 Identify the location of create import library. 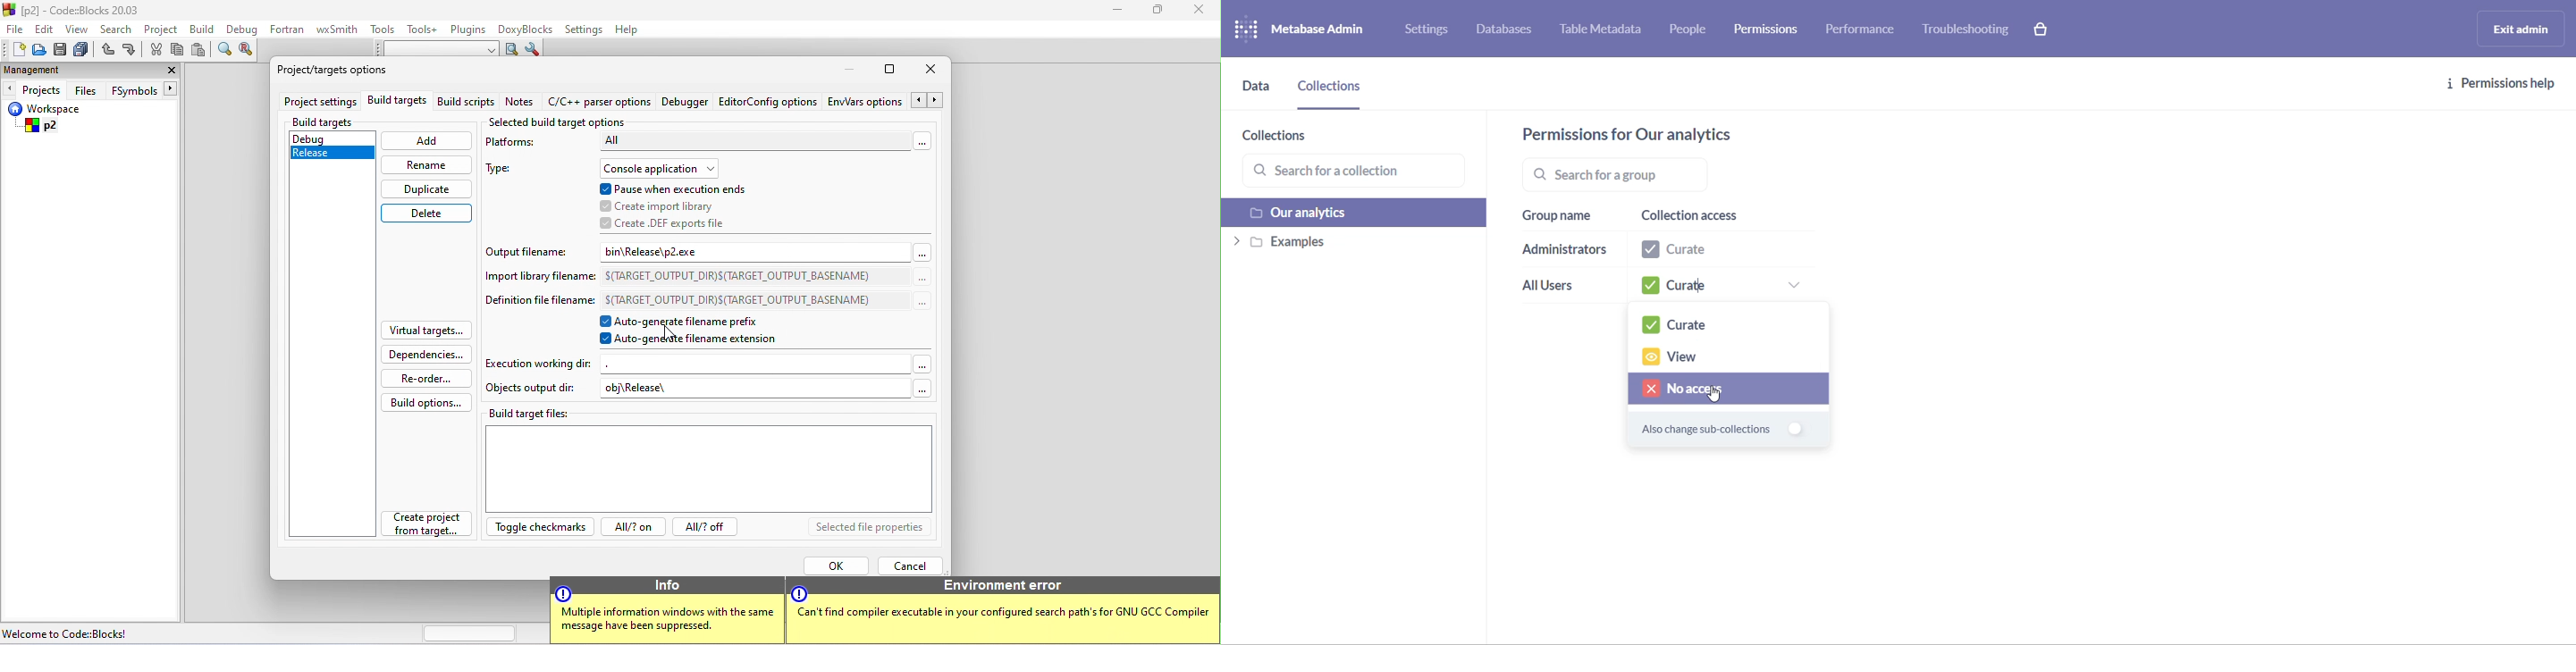
(660, 205).